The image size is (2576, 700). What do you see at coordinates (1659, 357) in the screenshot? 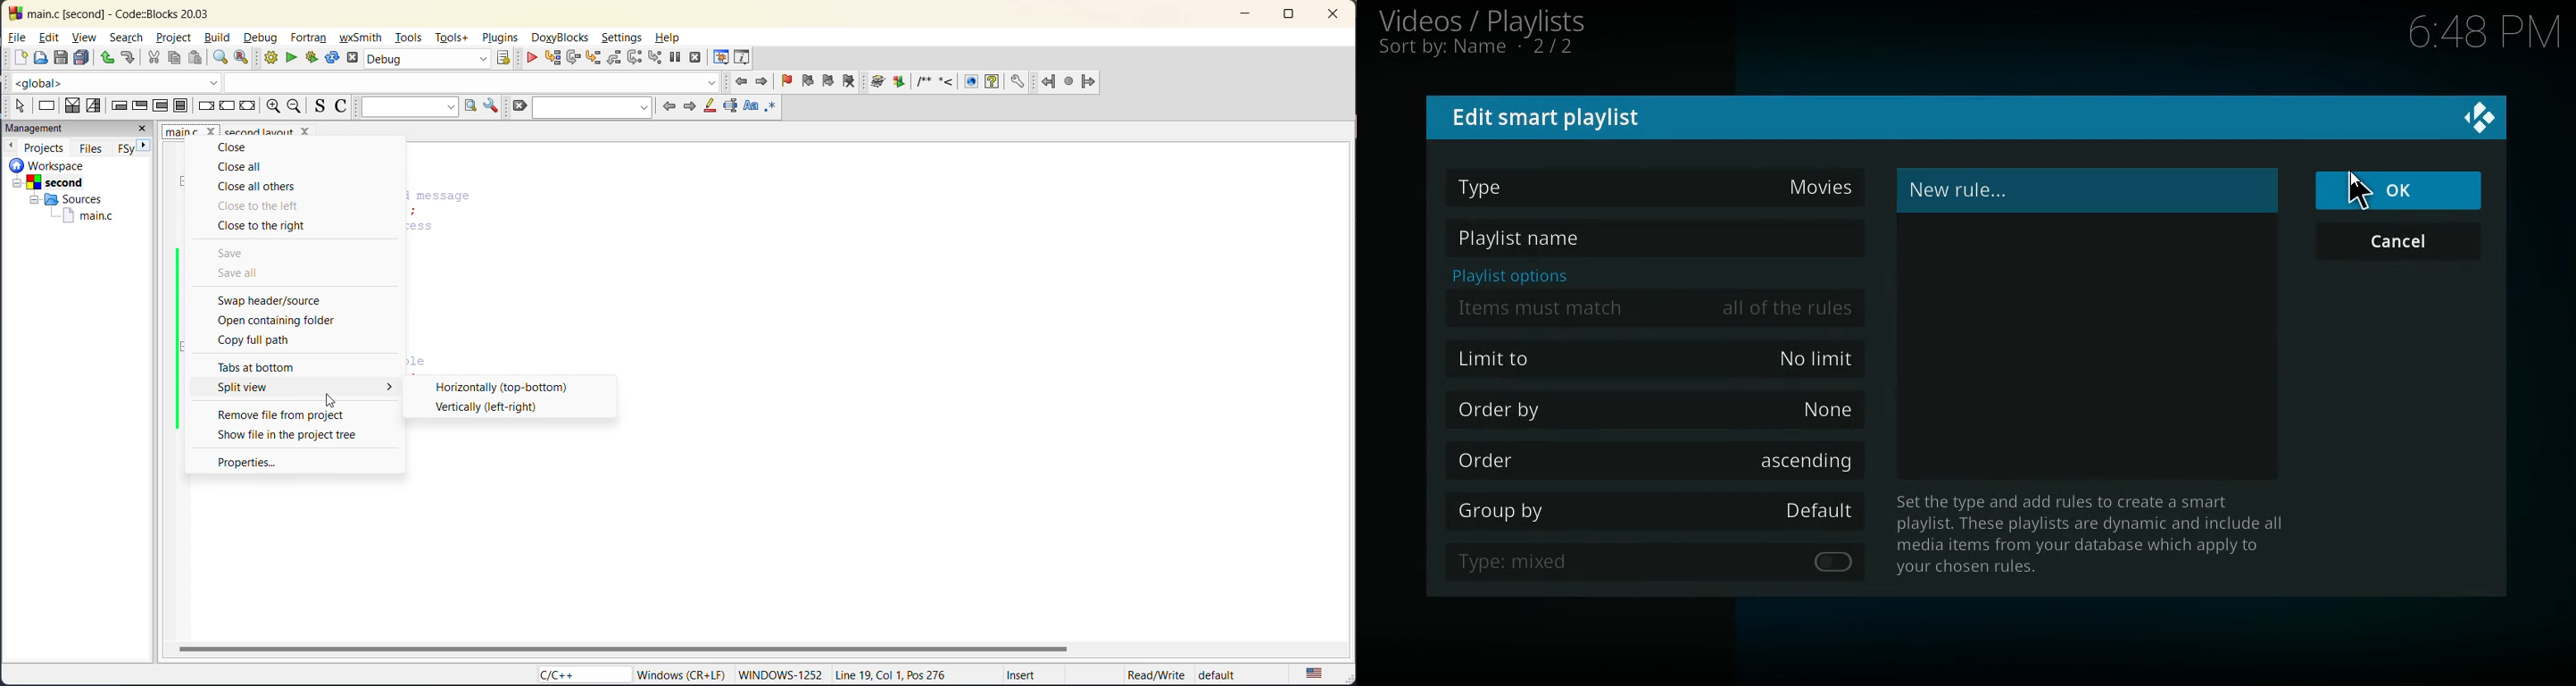
I see `limit to` at bounding box center [1659, 357].